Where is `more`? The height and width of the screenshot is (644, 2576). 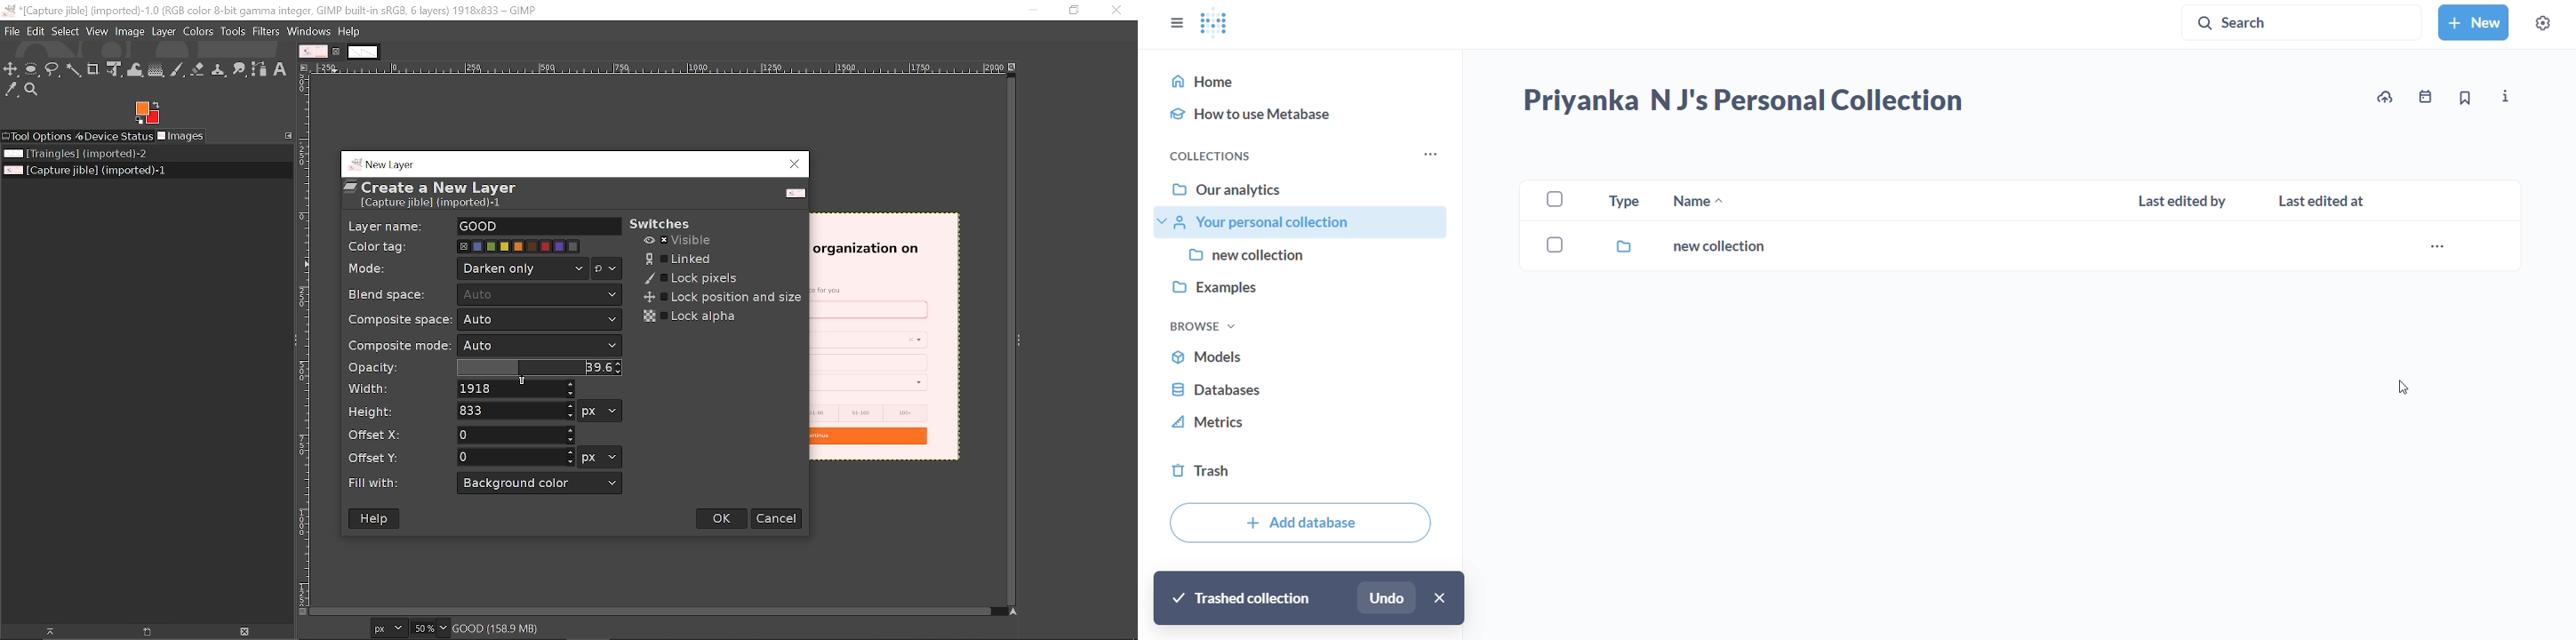
more is located at coordinates (1432, 157).